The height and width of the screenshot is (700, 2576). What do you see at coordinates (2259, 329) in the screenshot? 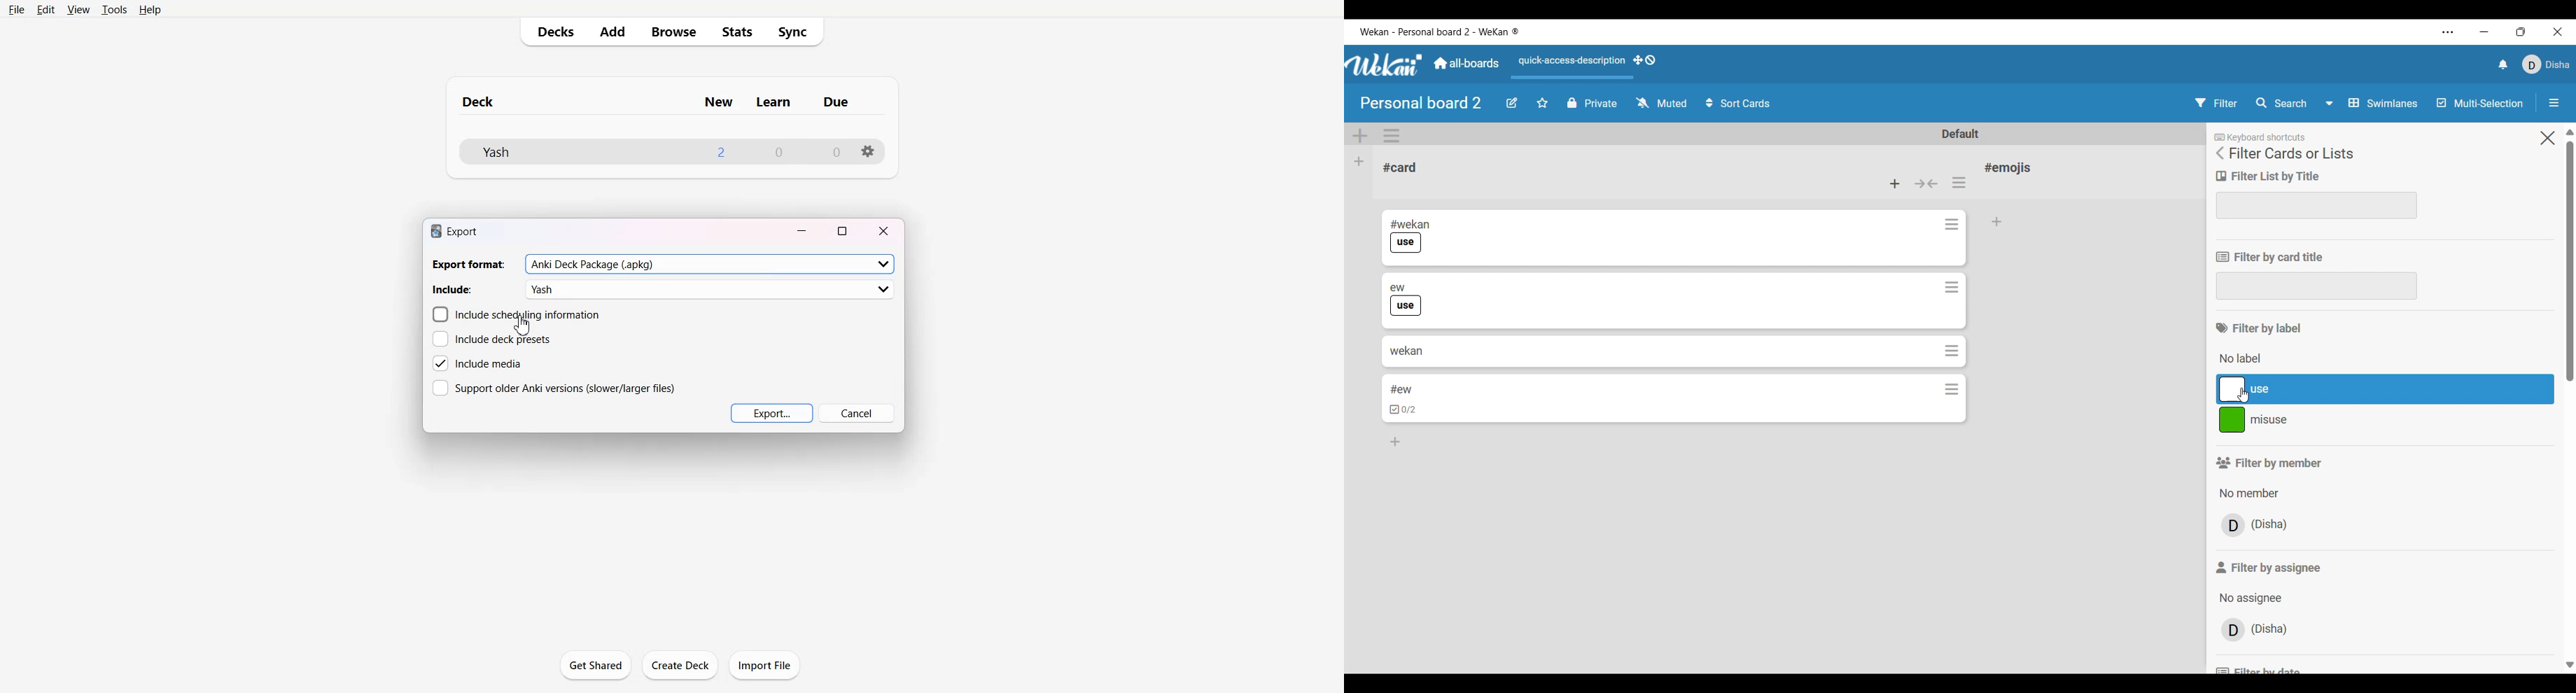
I see `Section title` at bounding box center [2259, 329].